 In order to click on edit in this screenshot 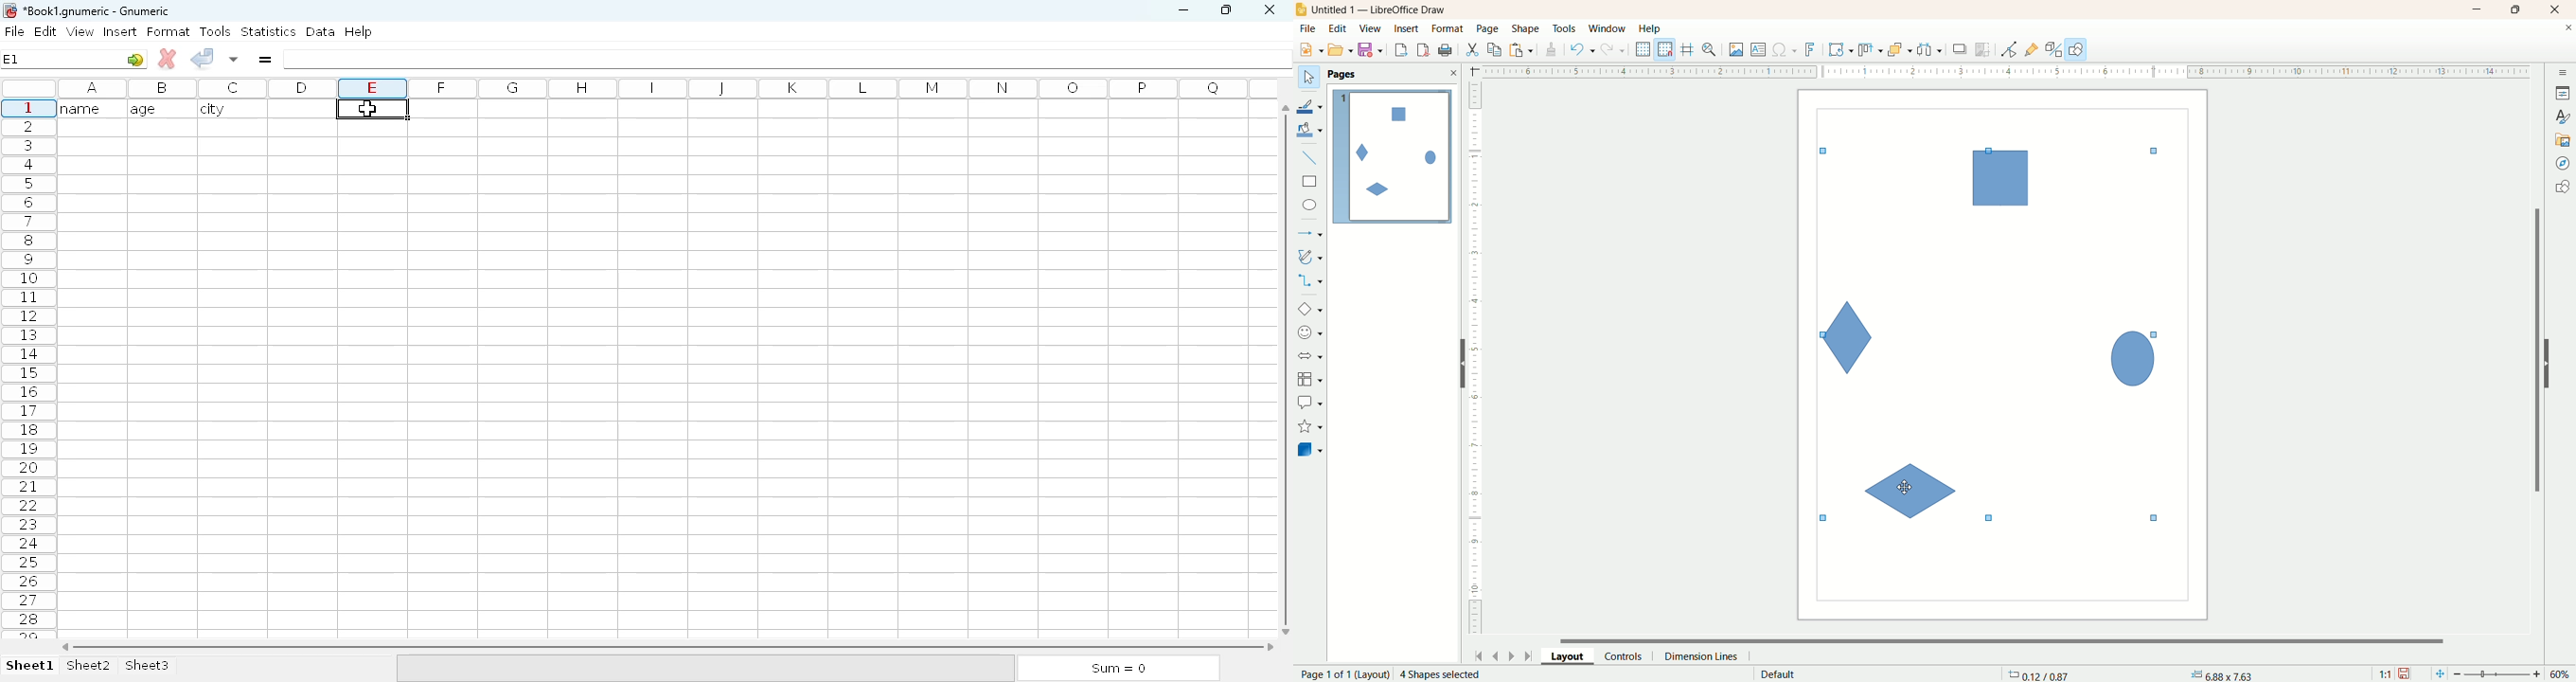, I will do `click(1338, 29)`.